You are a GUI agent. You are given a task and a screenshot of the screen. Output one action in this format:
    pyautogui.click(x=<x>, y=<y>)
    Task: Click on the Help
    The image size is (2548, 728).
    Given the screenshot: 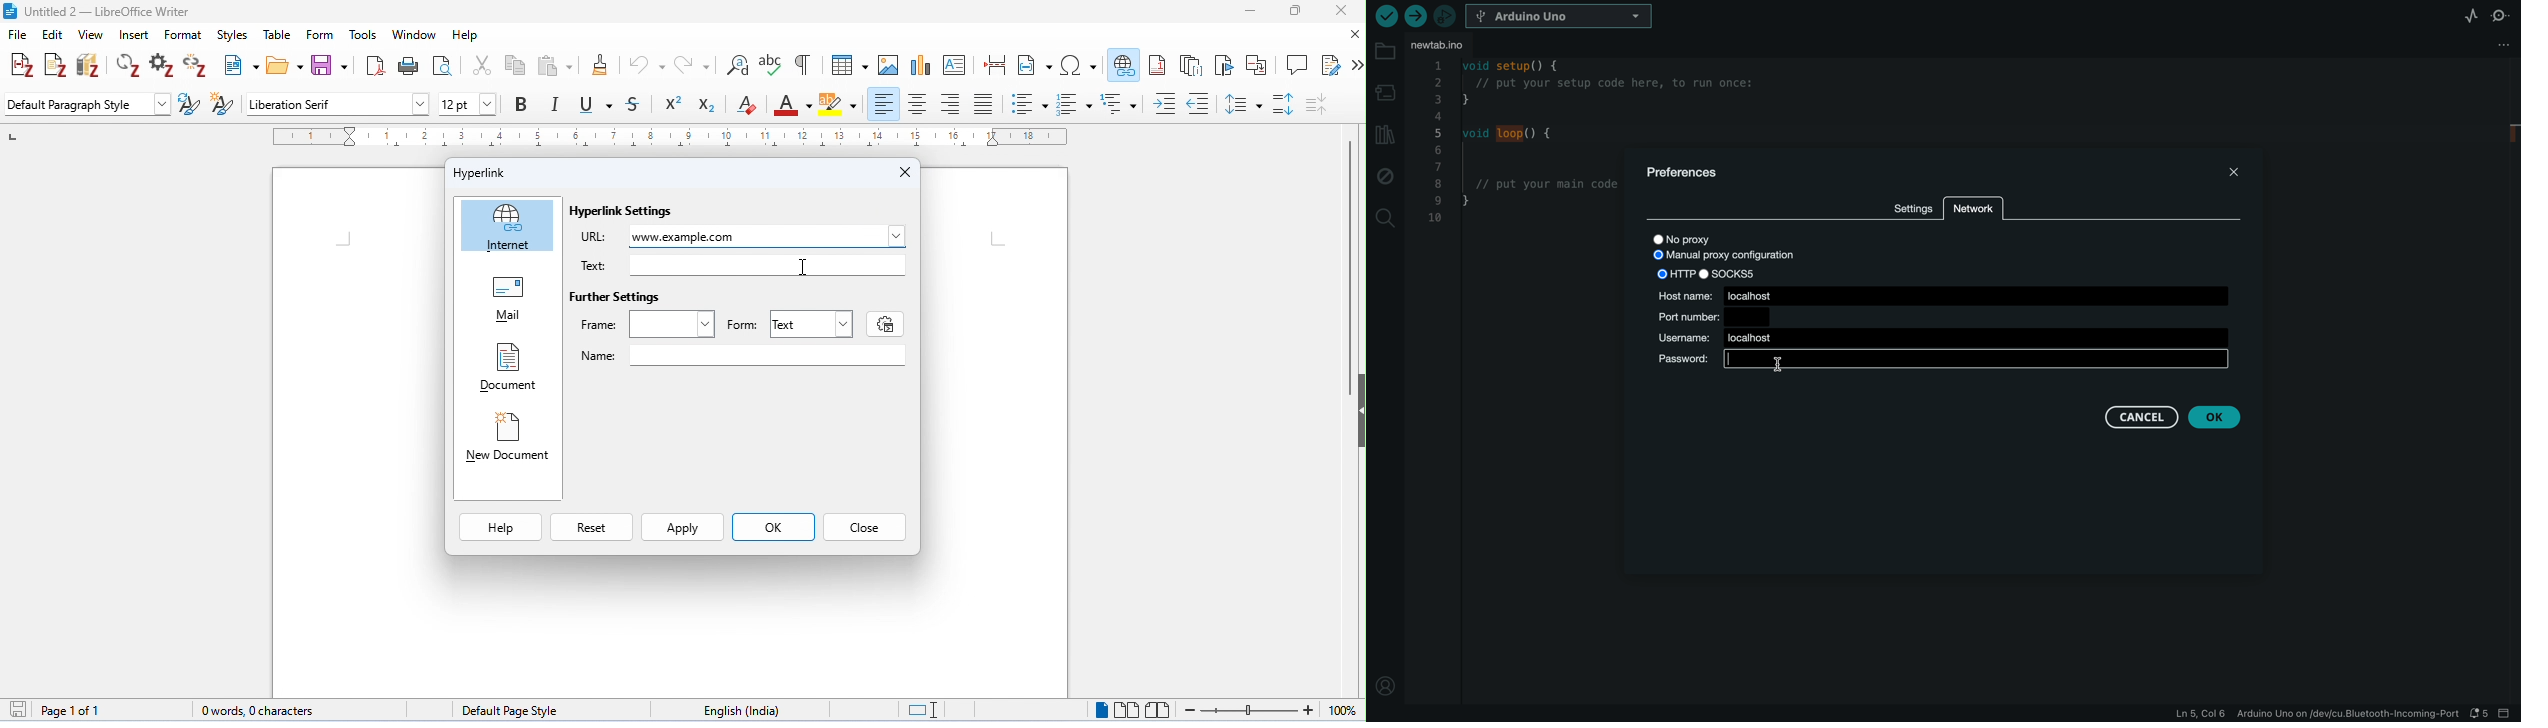 What is the action you would take?
    pyautogui.click(x=505, y=527)
    